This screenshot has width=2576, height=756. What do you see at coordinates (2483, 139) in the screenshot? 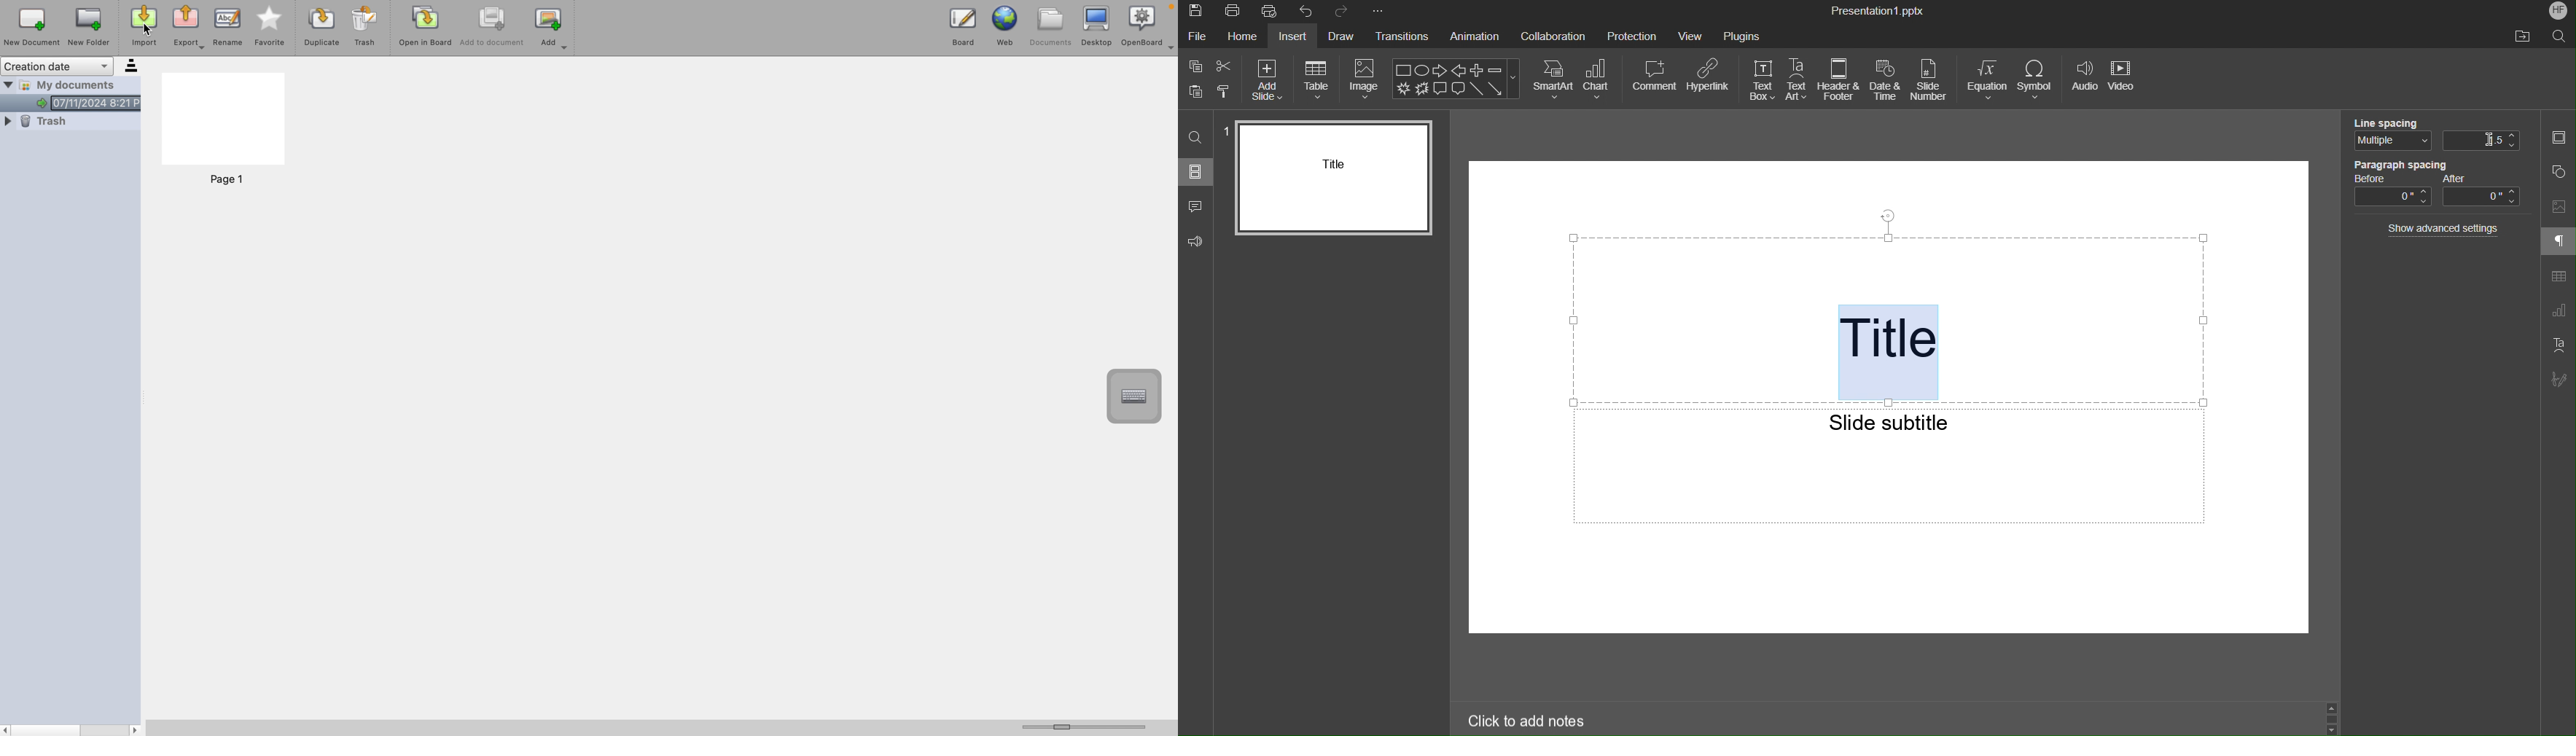
I see `0.01` at bounding box center [2483, 139].